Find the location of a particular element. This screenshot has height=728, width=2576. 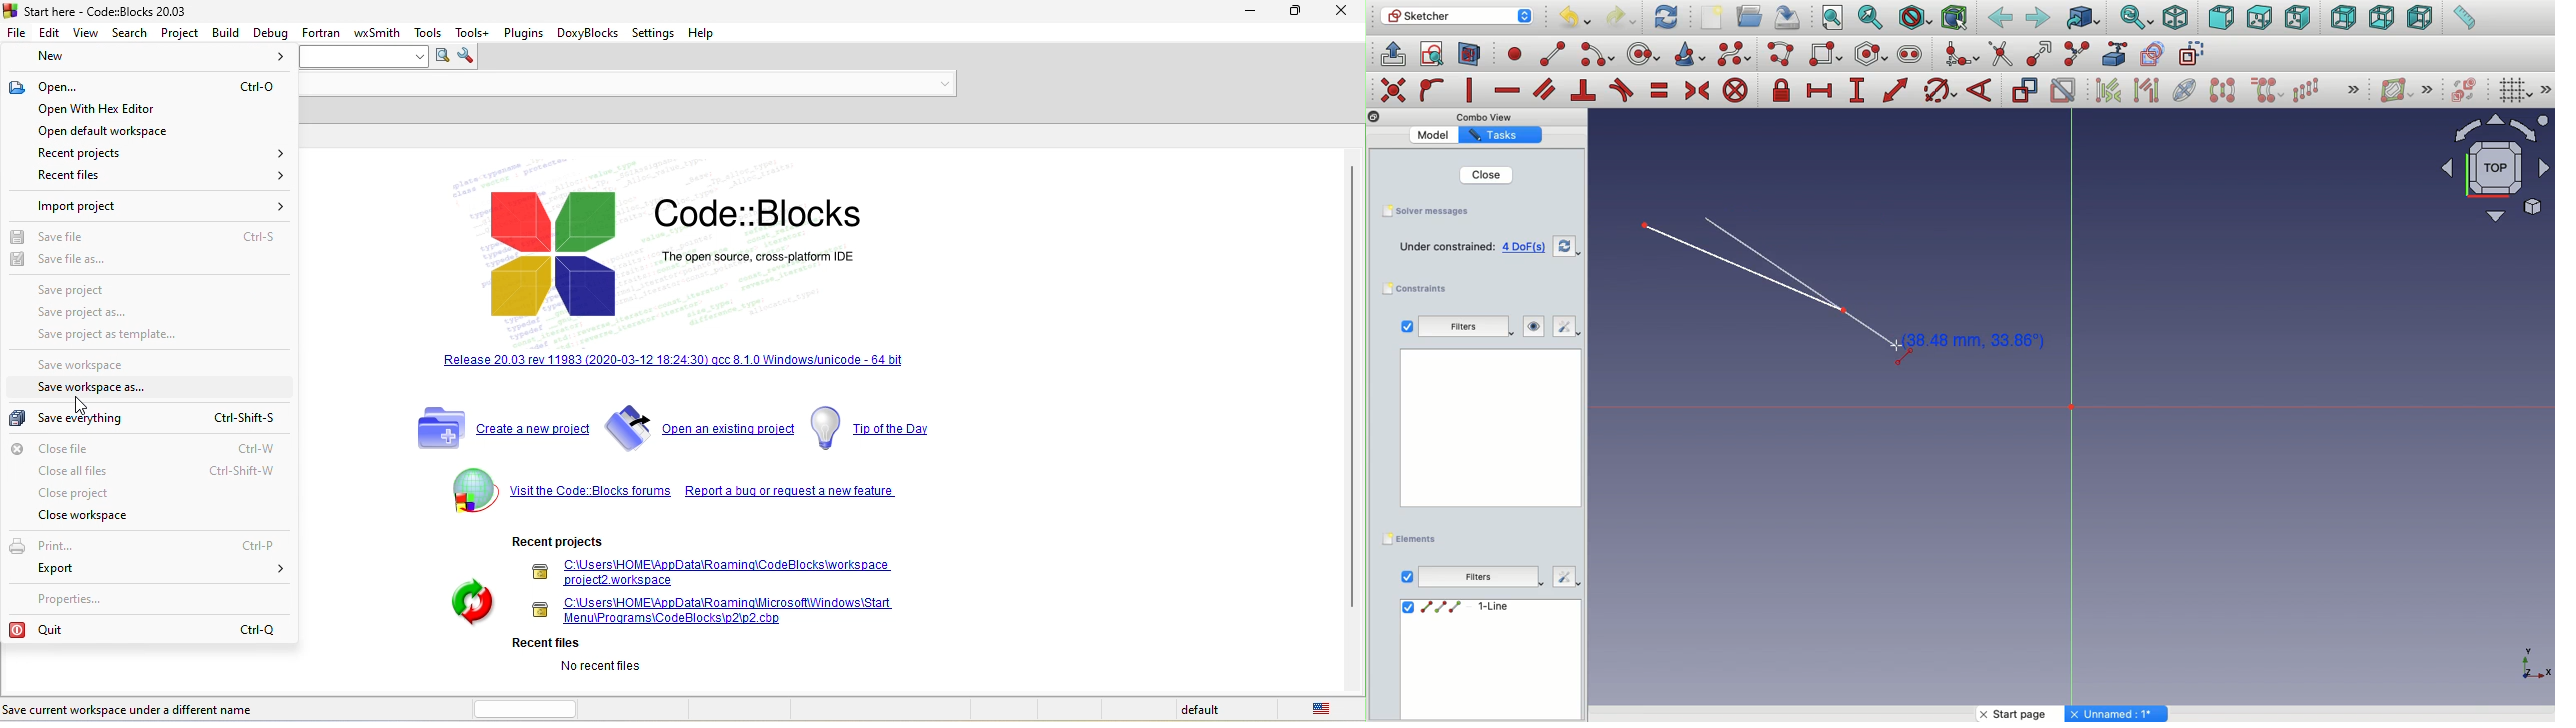

New is located at coordinates (1714, 17).